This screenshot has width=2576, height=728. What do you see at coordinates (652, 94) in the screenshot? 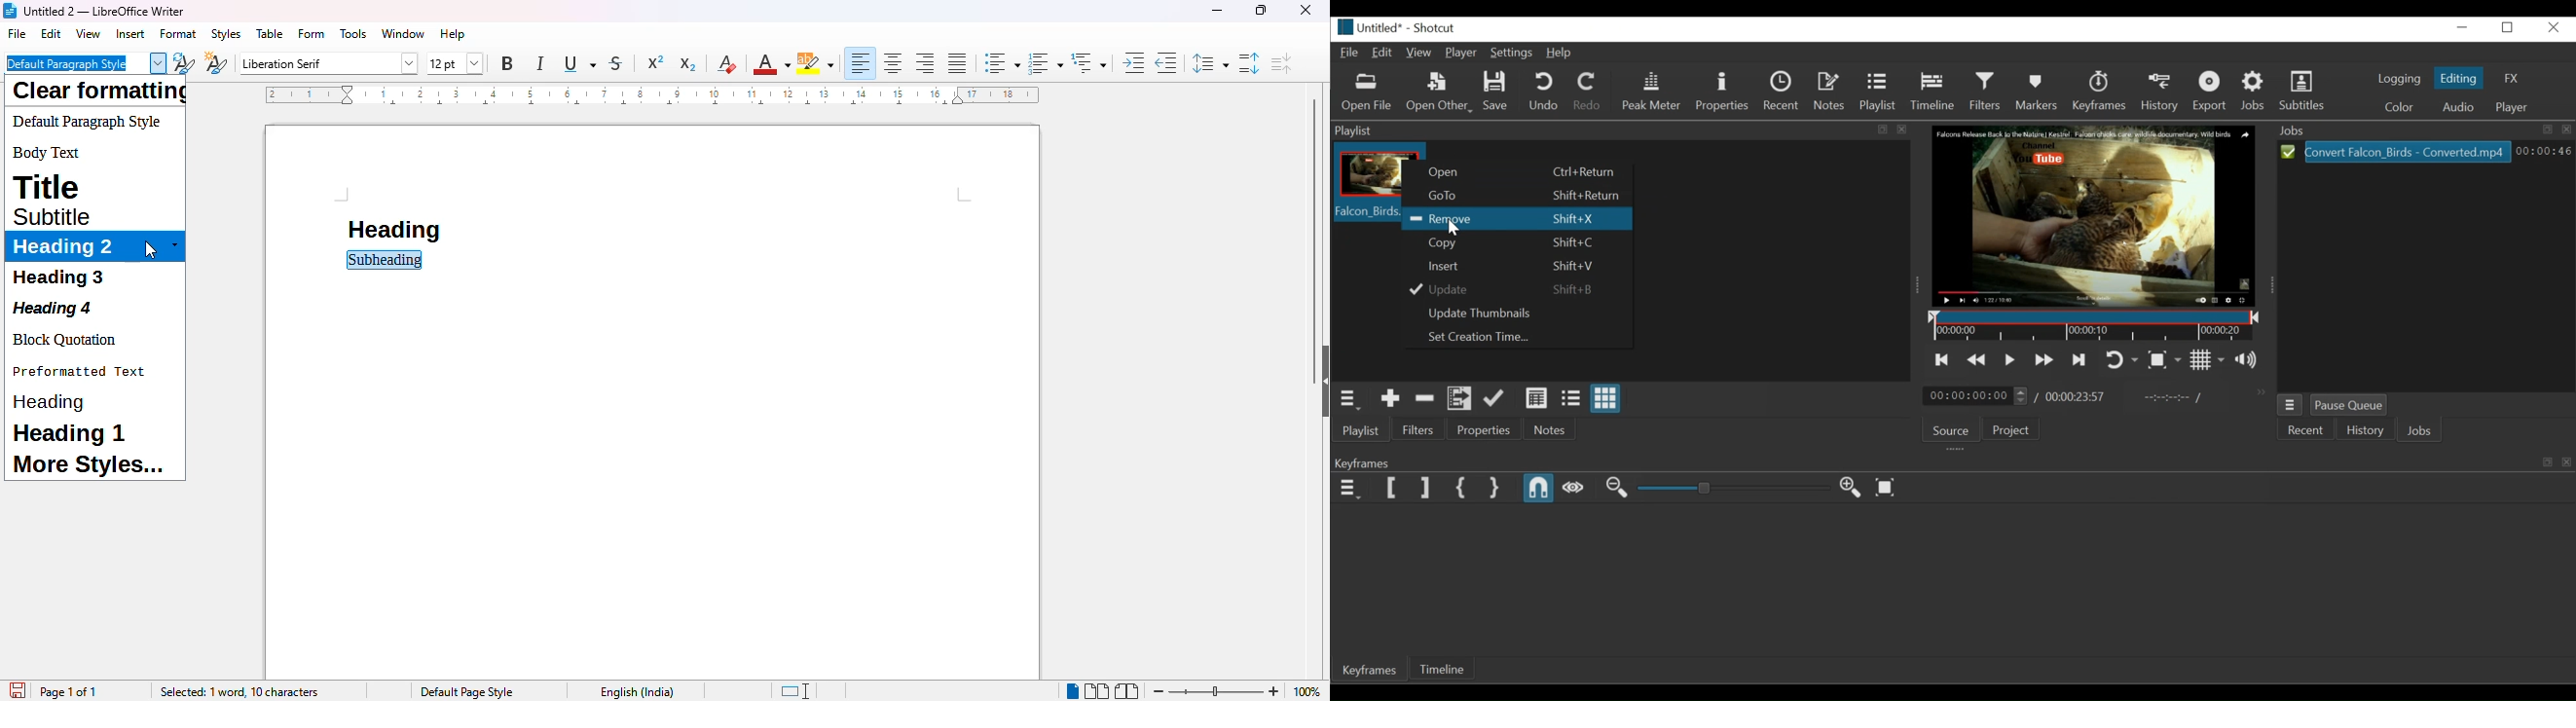
I see `ruler` at bounding box center [652, 94].